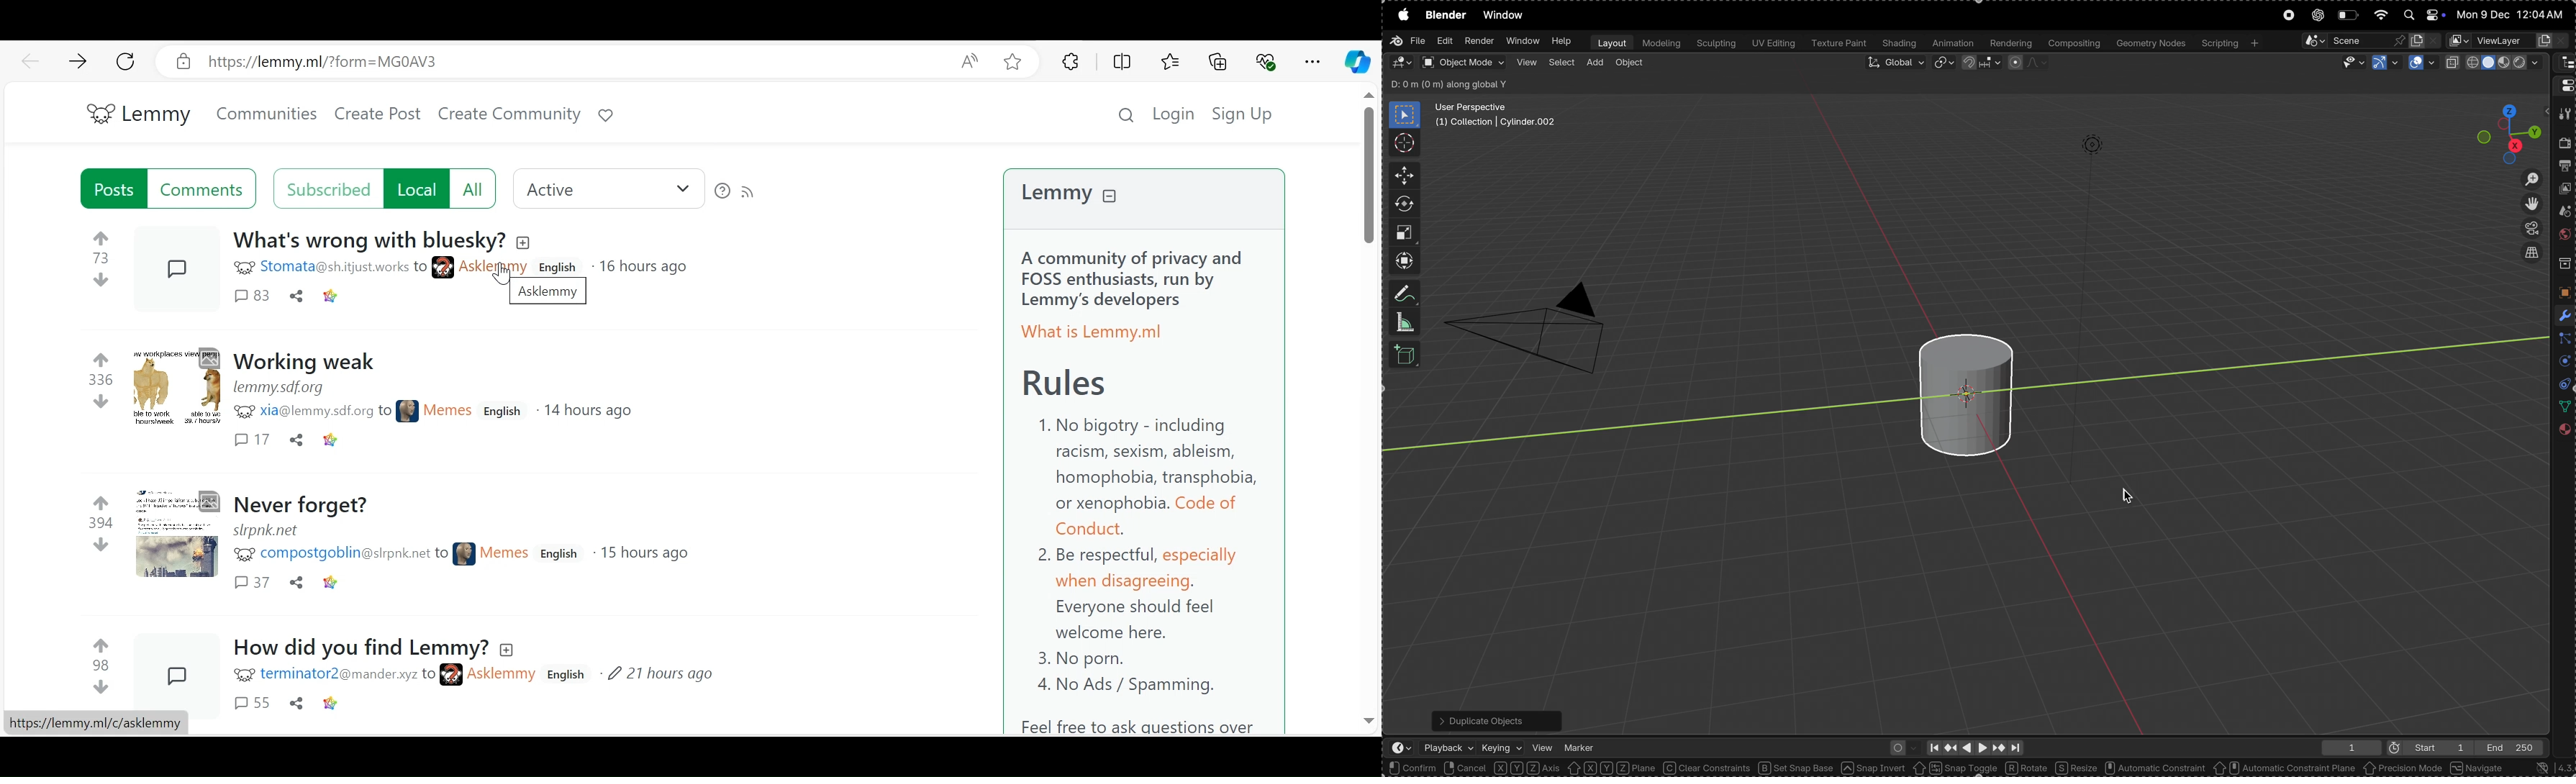  Describe the element at coordinates (1561, 64) in the screenshot. I see `select` at that location.